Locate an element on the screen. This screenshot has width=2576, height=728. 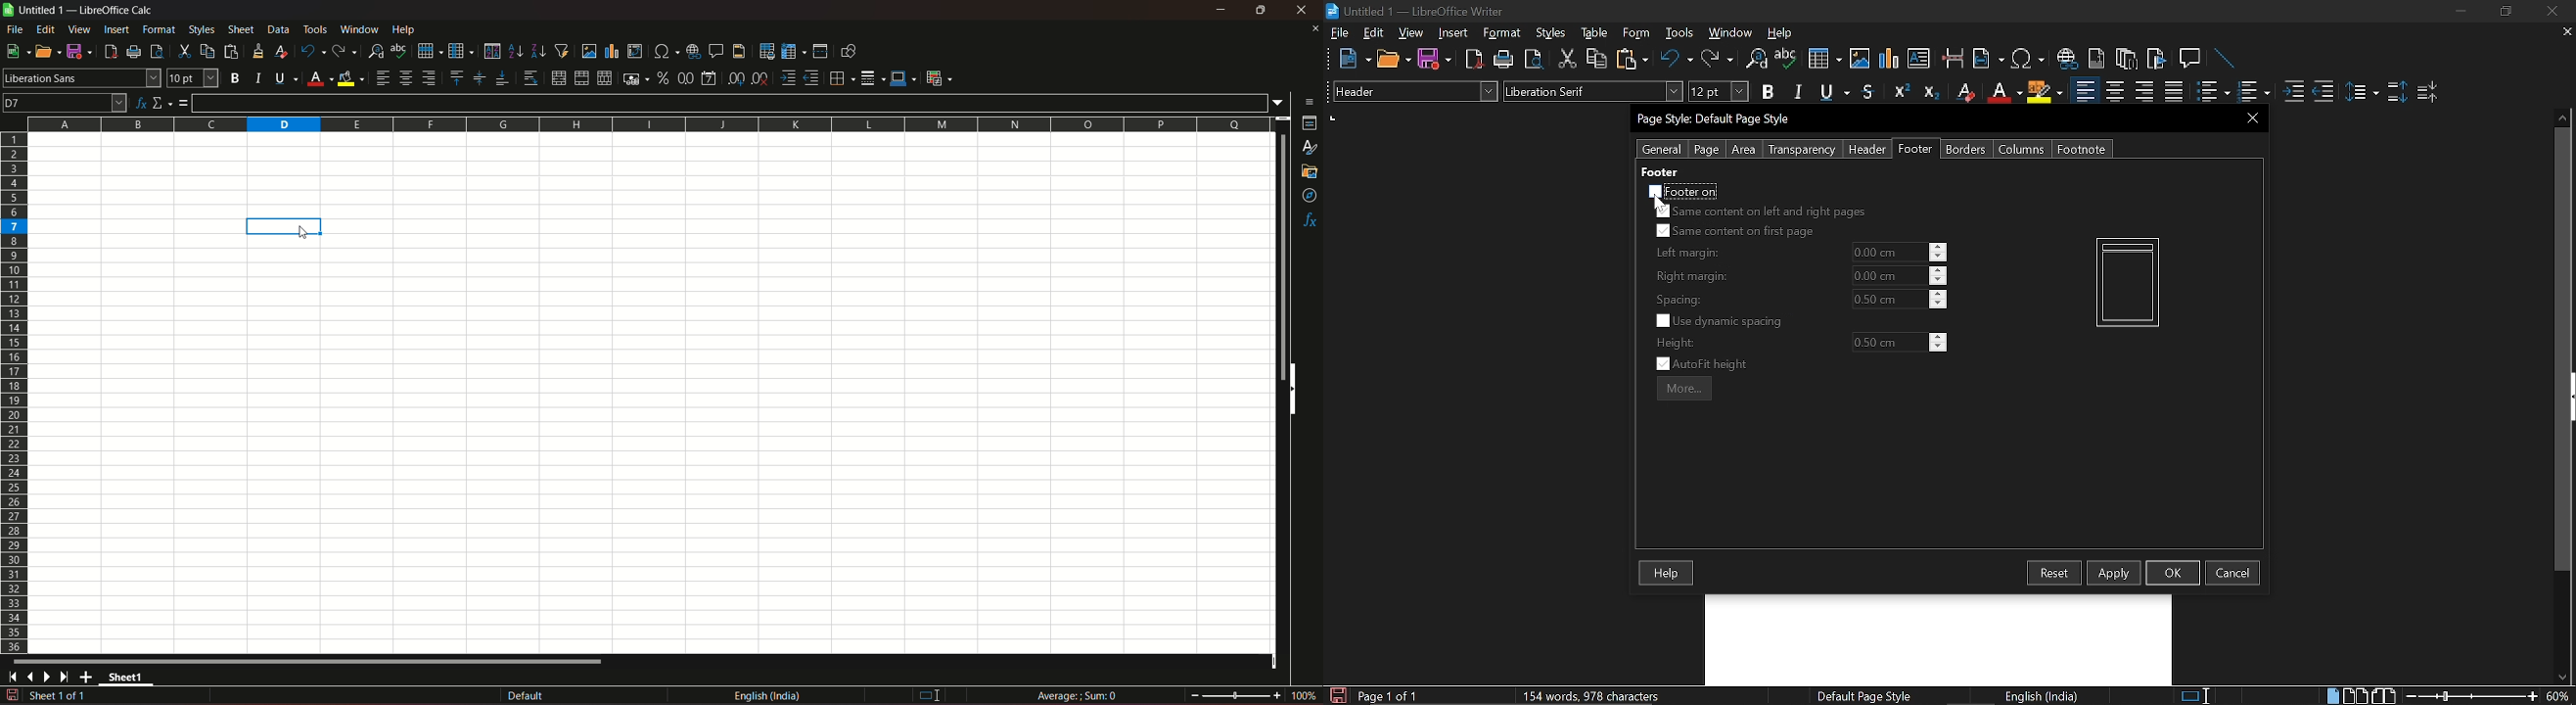
borders is located at coordinates (841, 78).